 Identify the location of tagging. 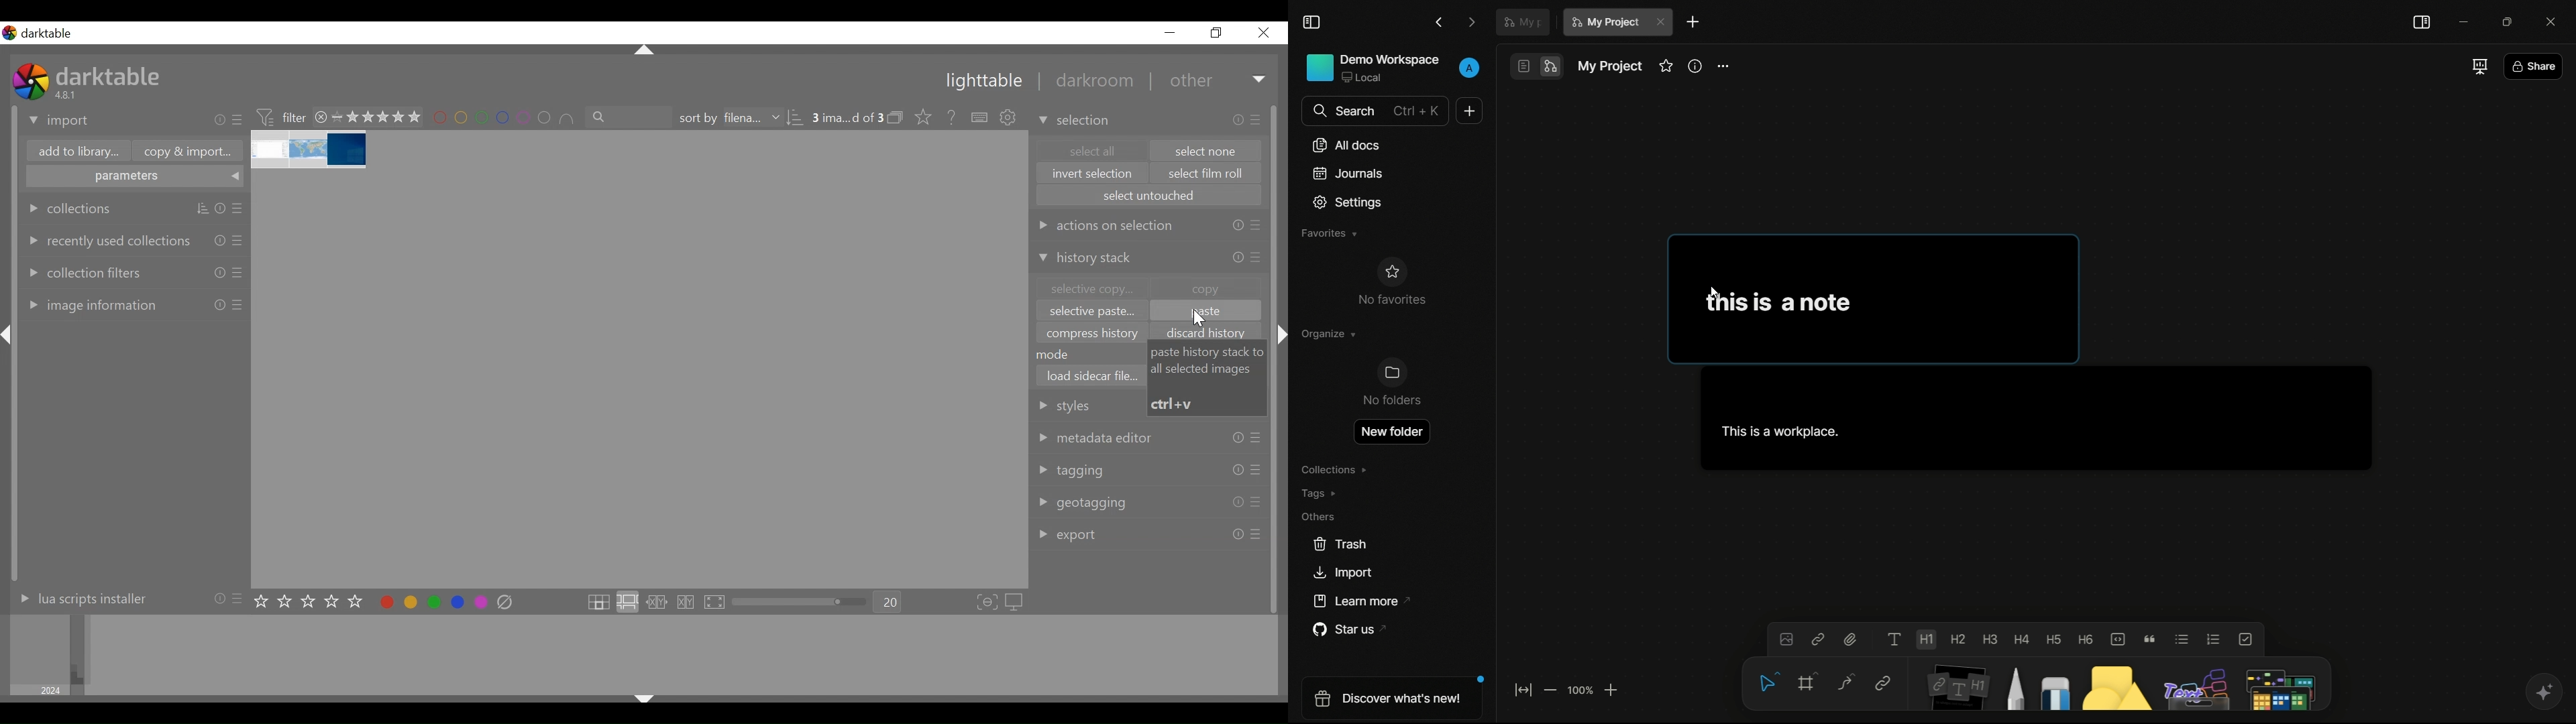
(1071, 471).